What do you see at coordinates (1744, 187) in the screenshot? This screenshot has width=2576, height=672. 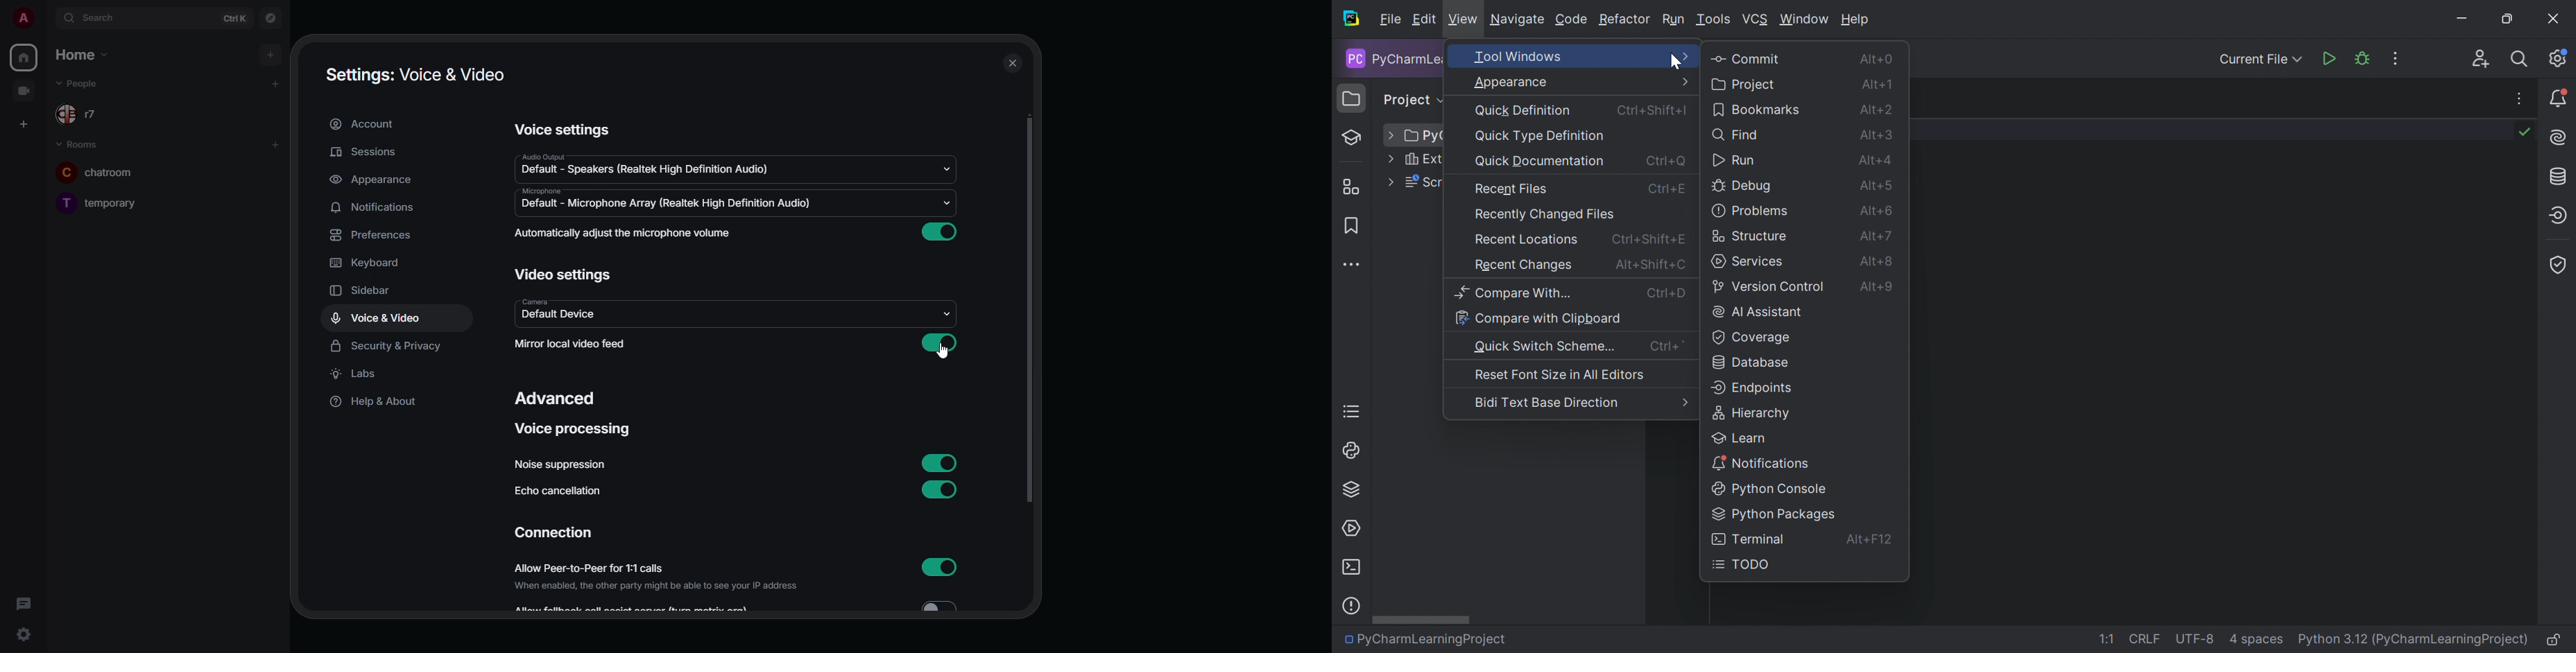 I see `Debug` at bounding box center [1744, 187].